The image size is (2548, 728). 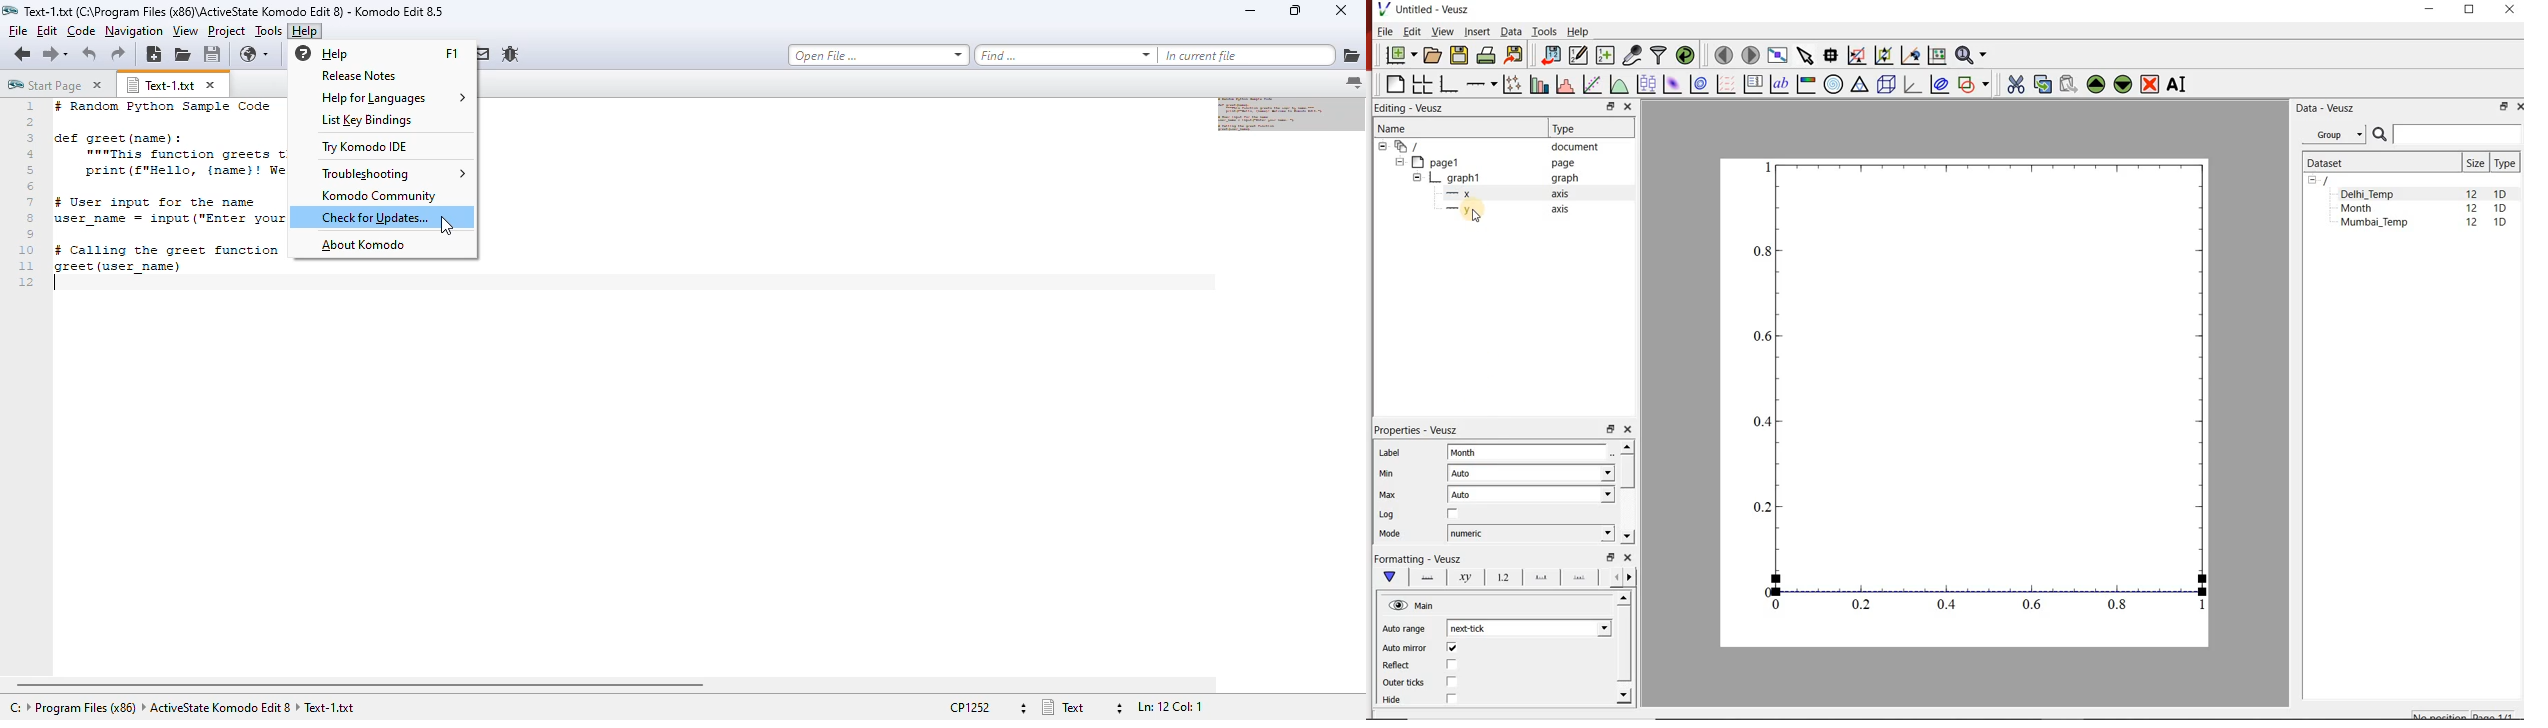 I want to click on next-tick, so click(x=1529, y=628).